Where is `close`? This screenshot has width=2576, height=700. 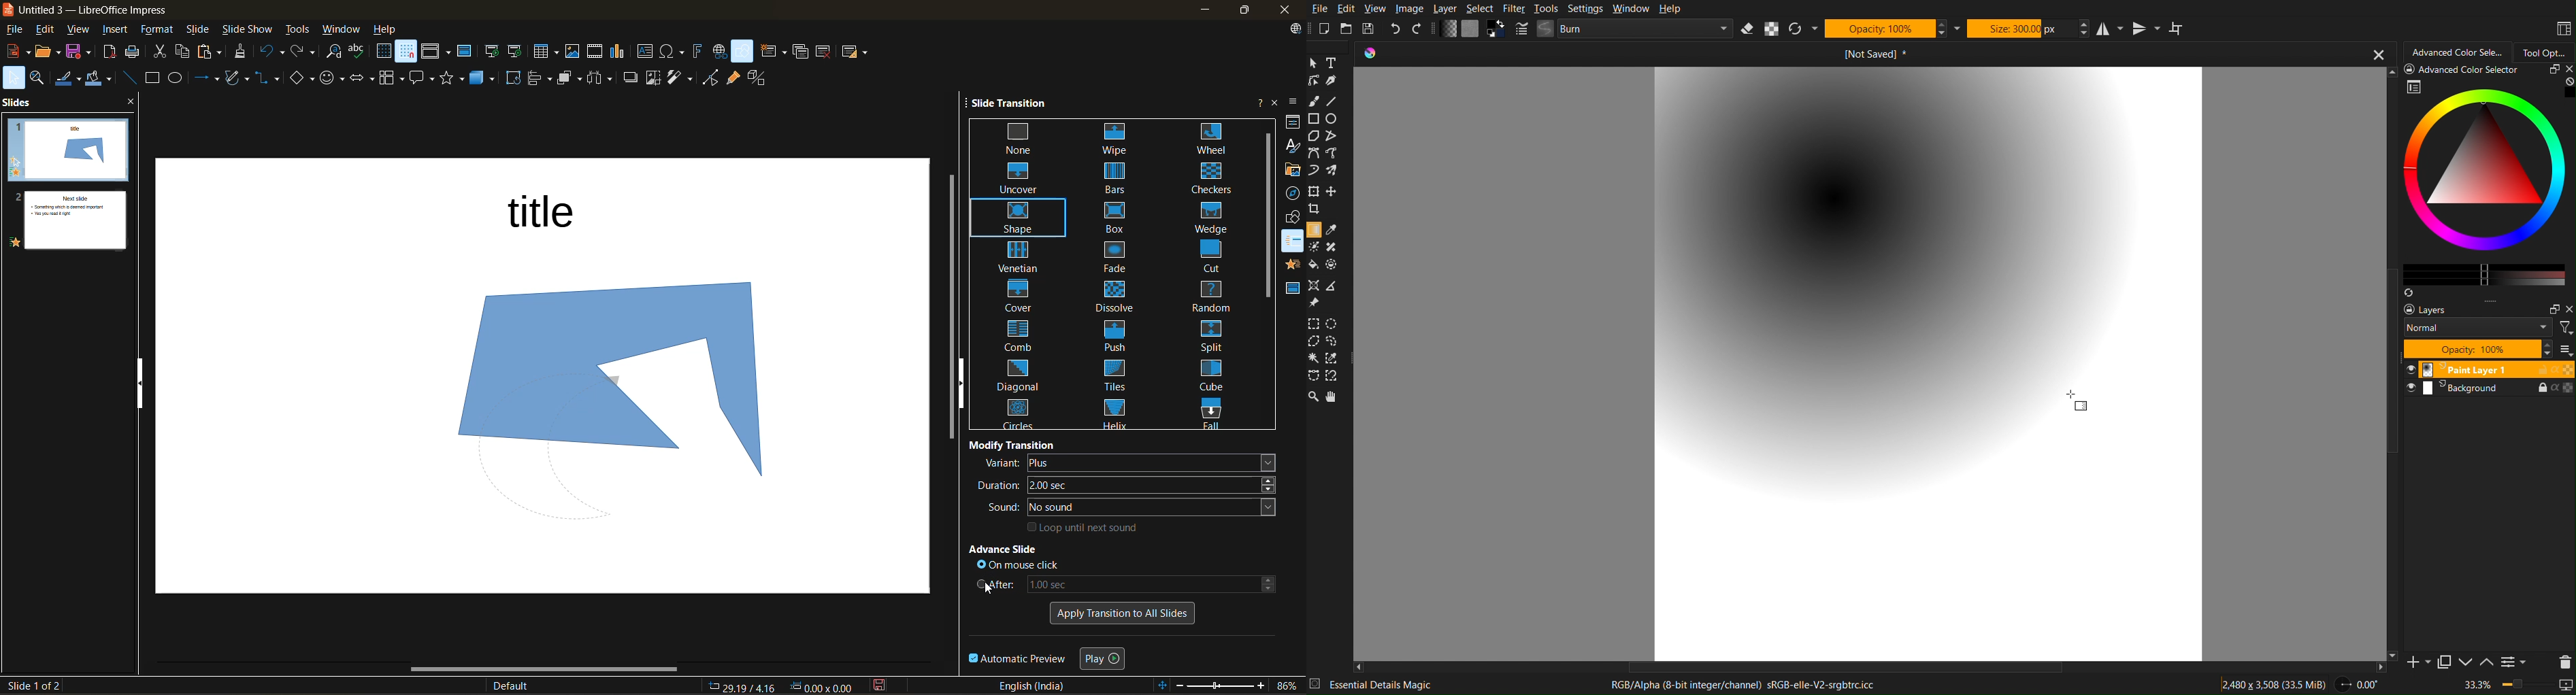 close is located at coordinates (1287, 10).